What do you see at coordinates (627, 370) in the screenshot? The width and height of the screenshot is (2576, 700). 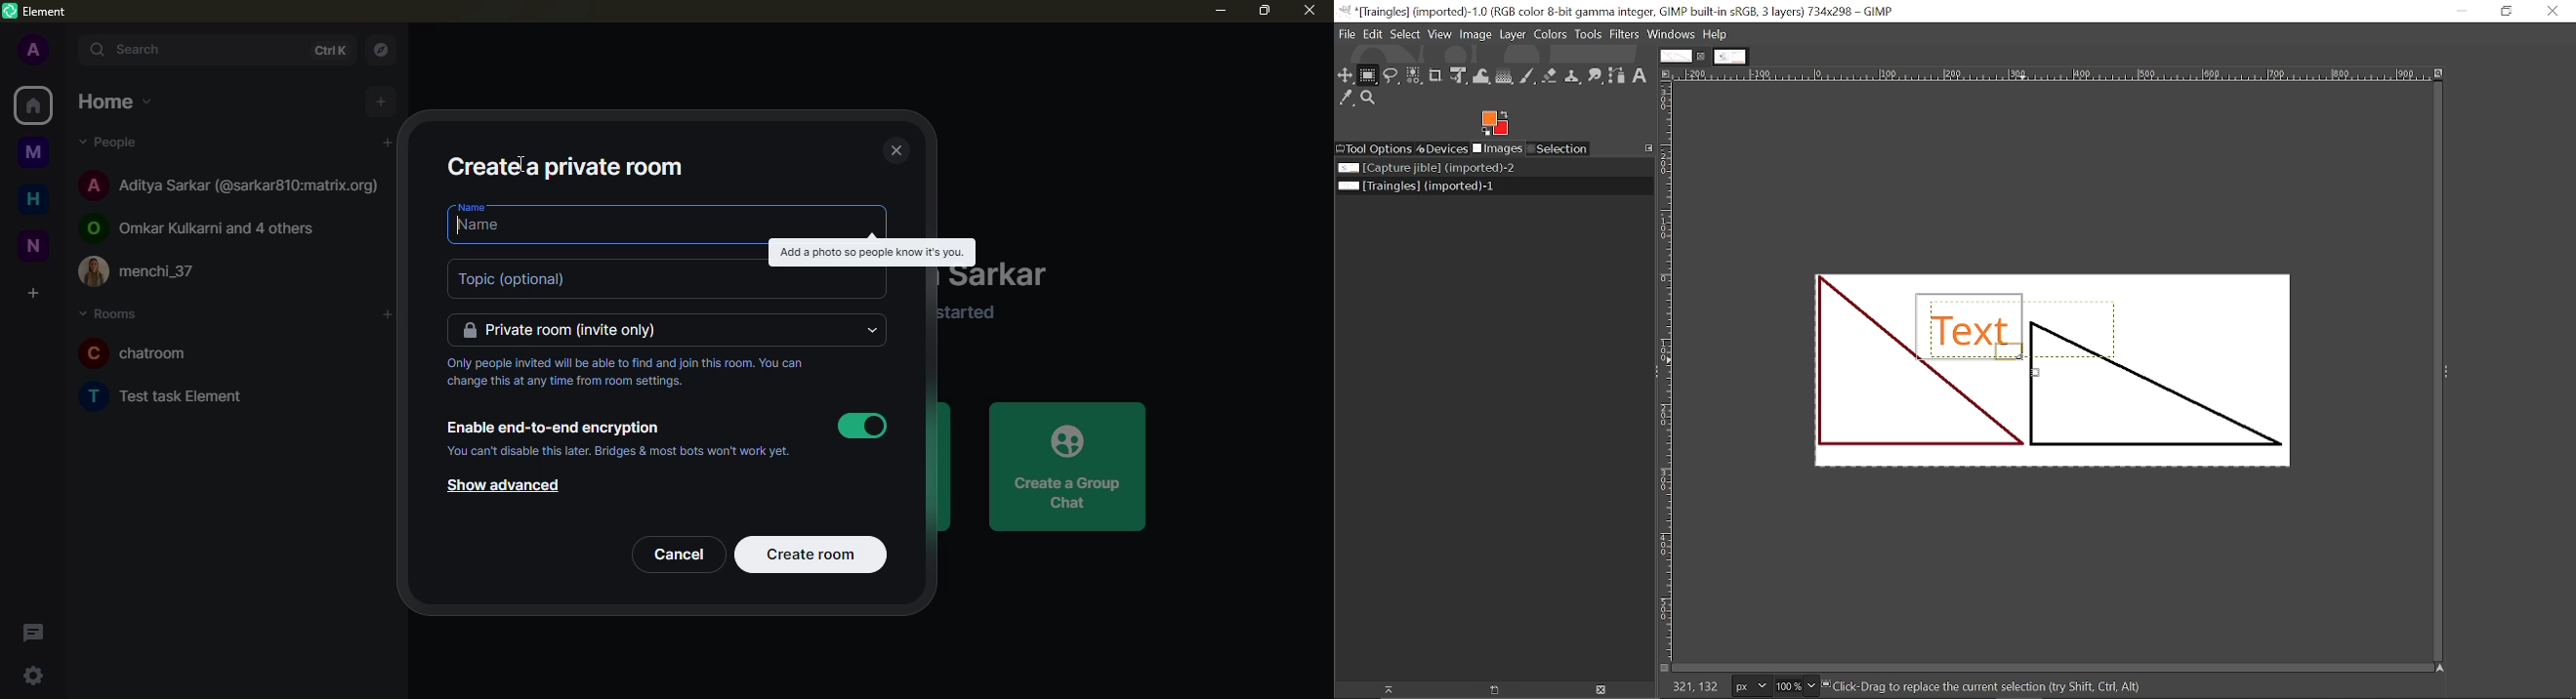 I see `Only people invited will be able to find and join this room. You can
change this at any time from room settings.` at bounding box center [627, 370].